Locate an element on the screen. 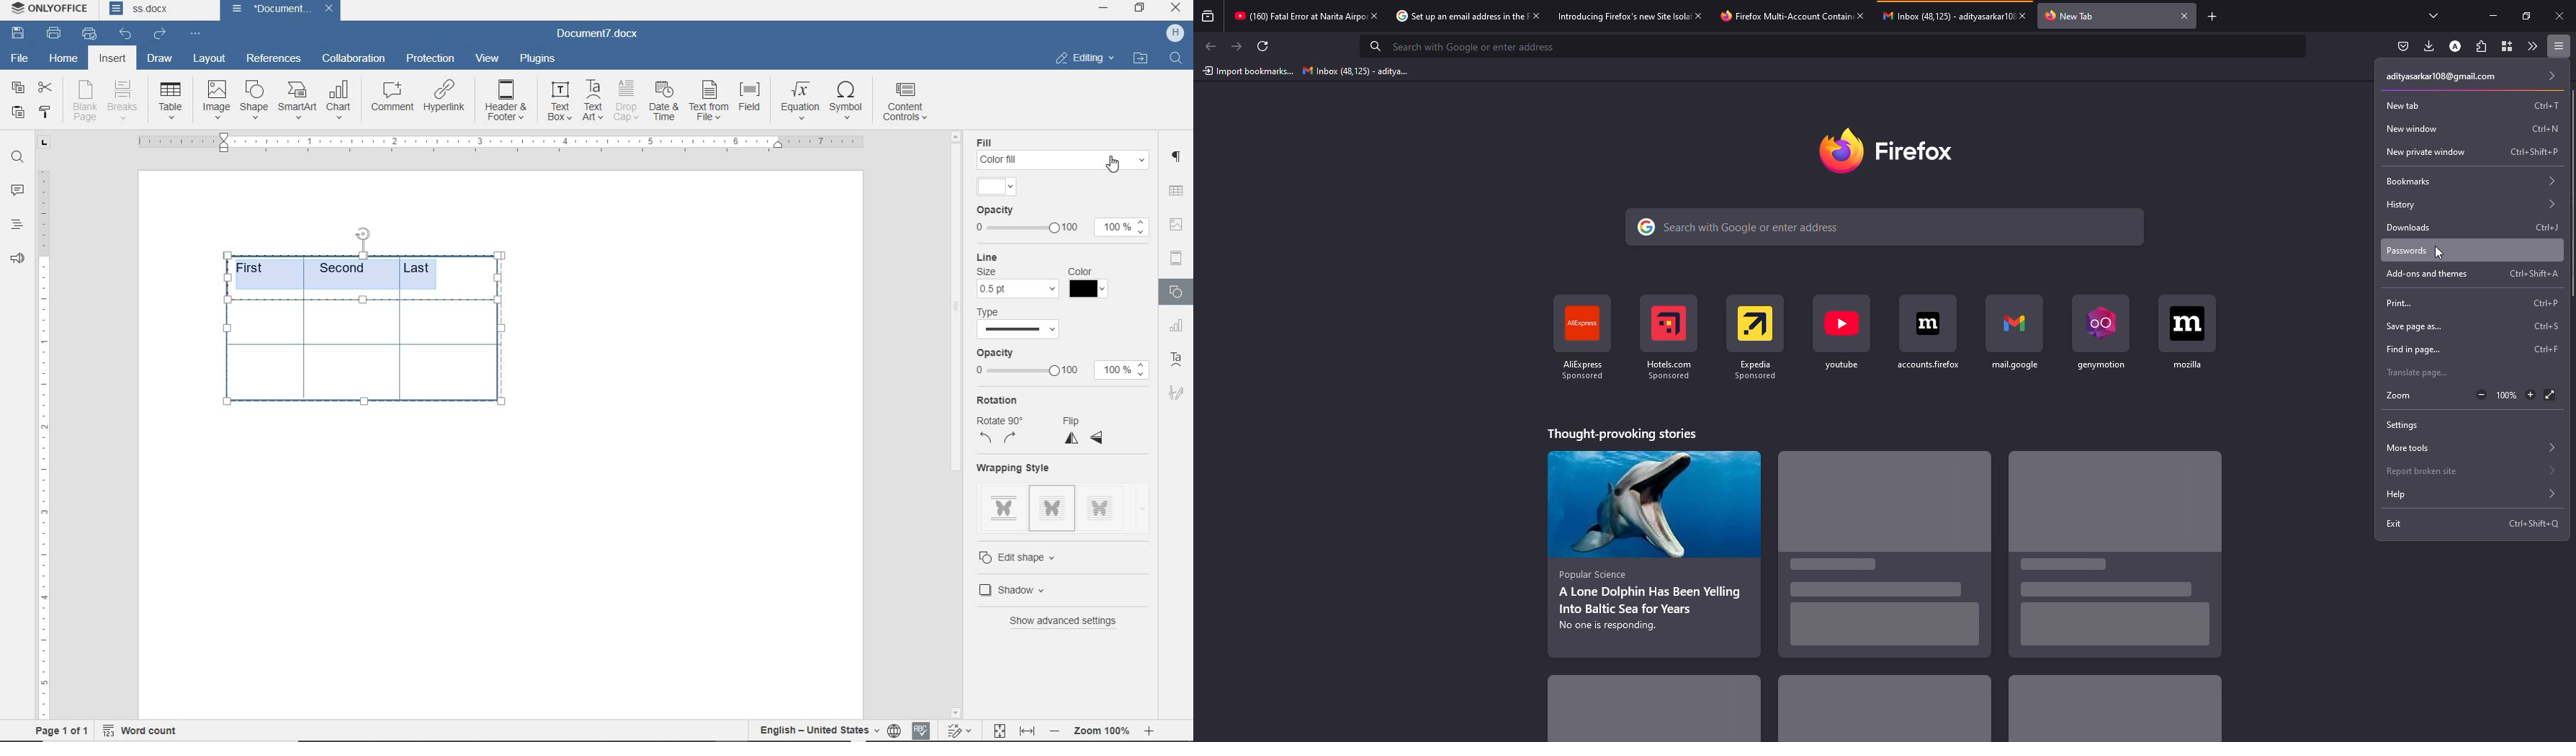 The height and width of the screenshot is (756, 2576). close is located at coordinates (1700, 15).